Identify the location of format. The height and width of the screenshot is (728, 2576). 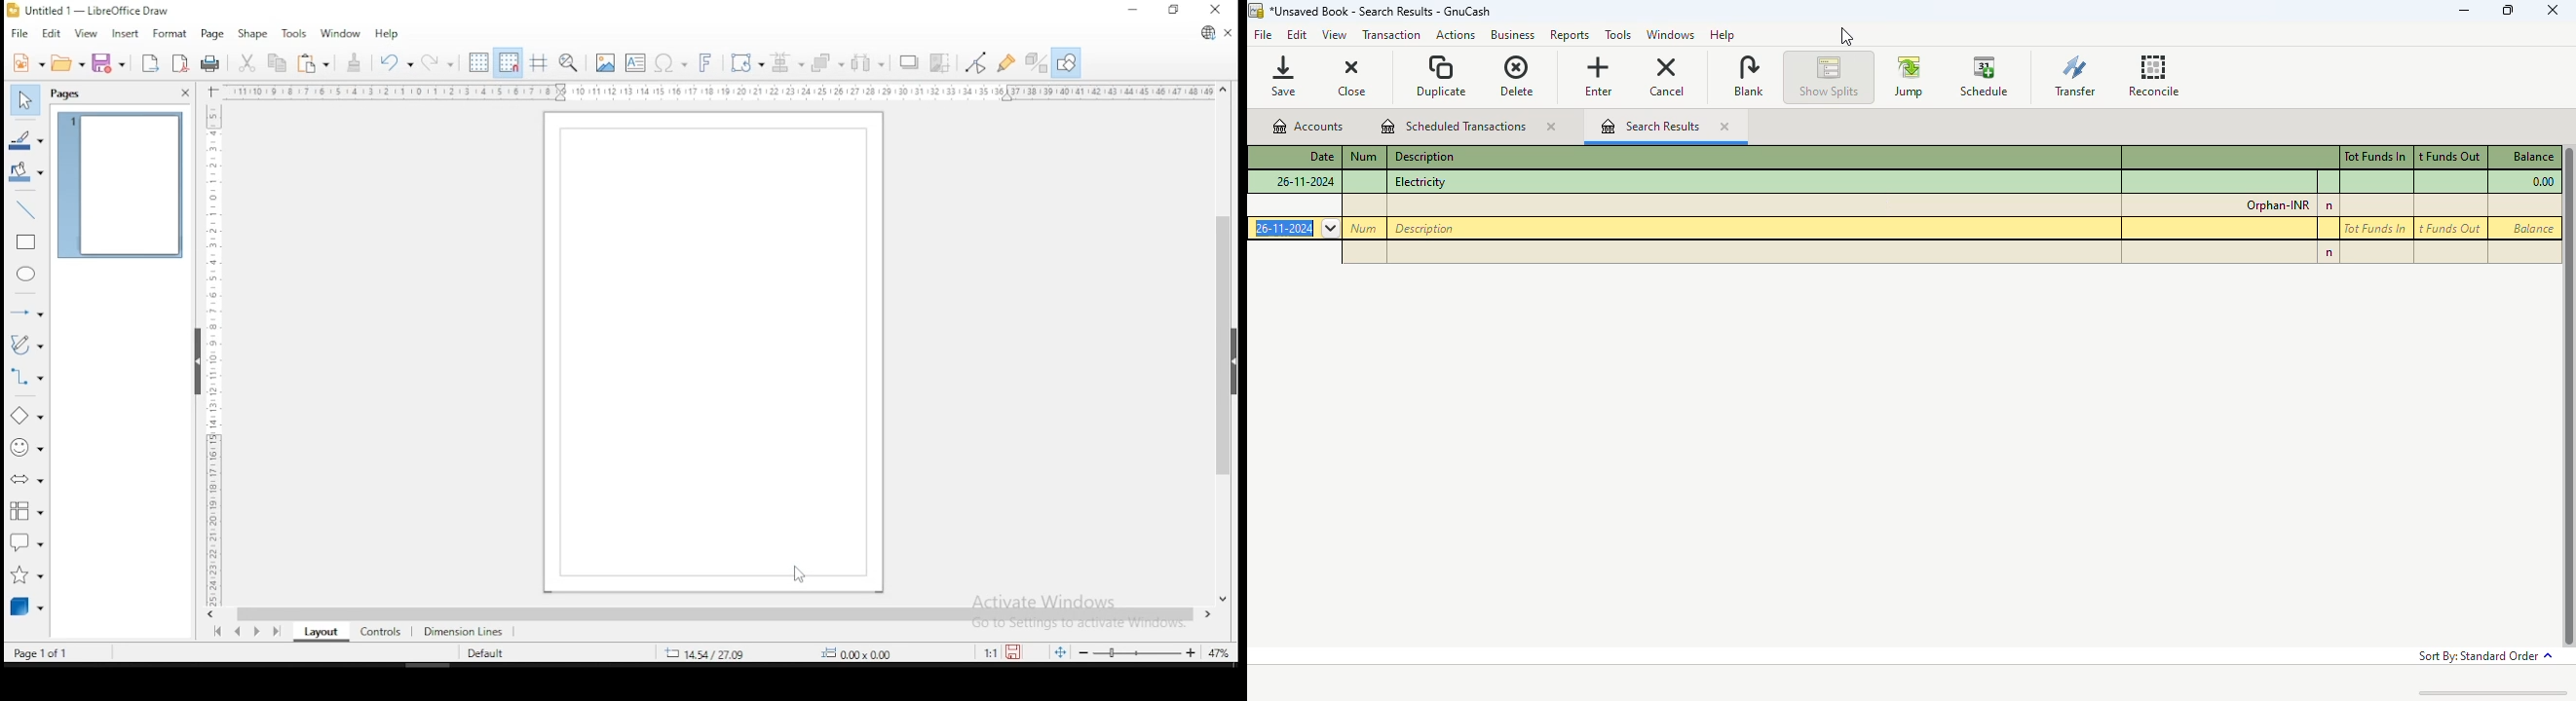
(170, 35).